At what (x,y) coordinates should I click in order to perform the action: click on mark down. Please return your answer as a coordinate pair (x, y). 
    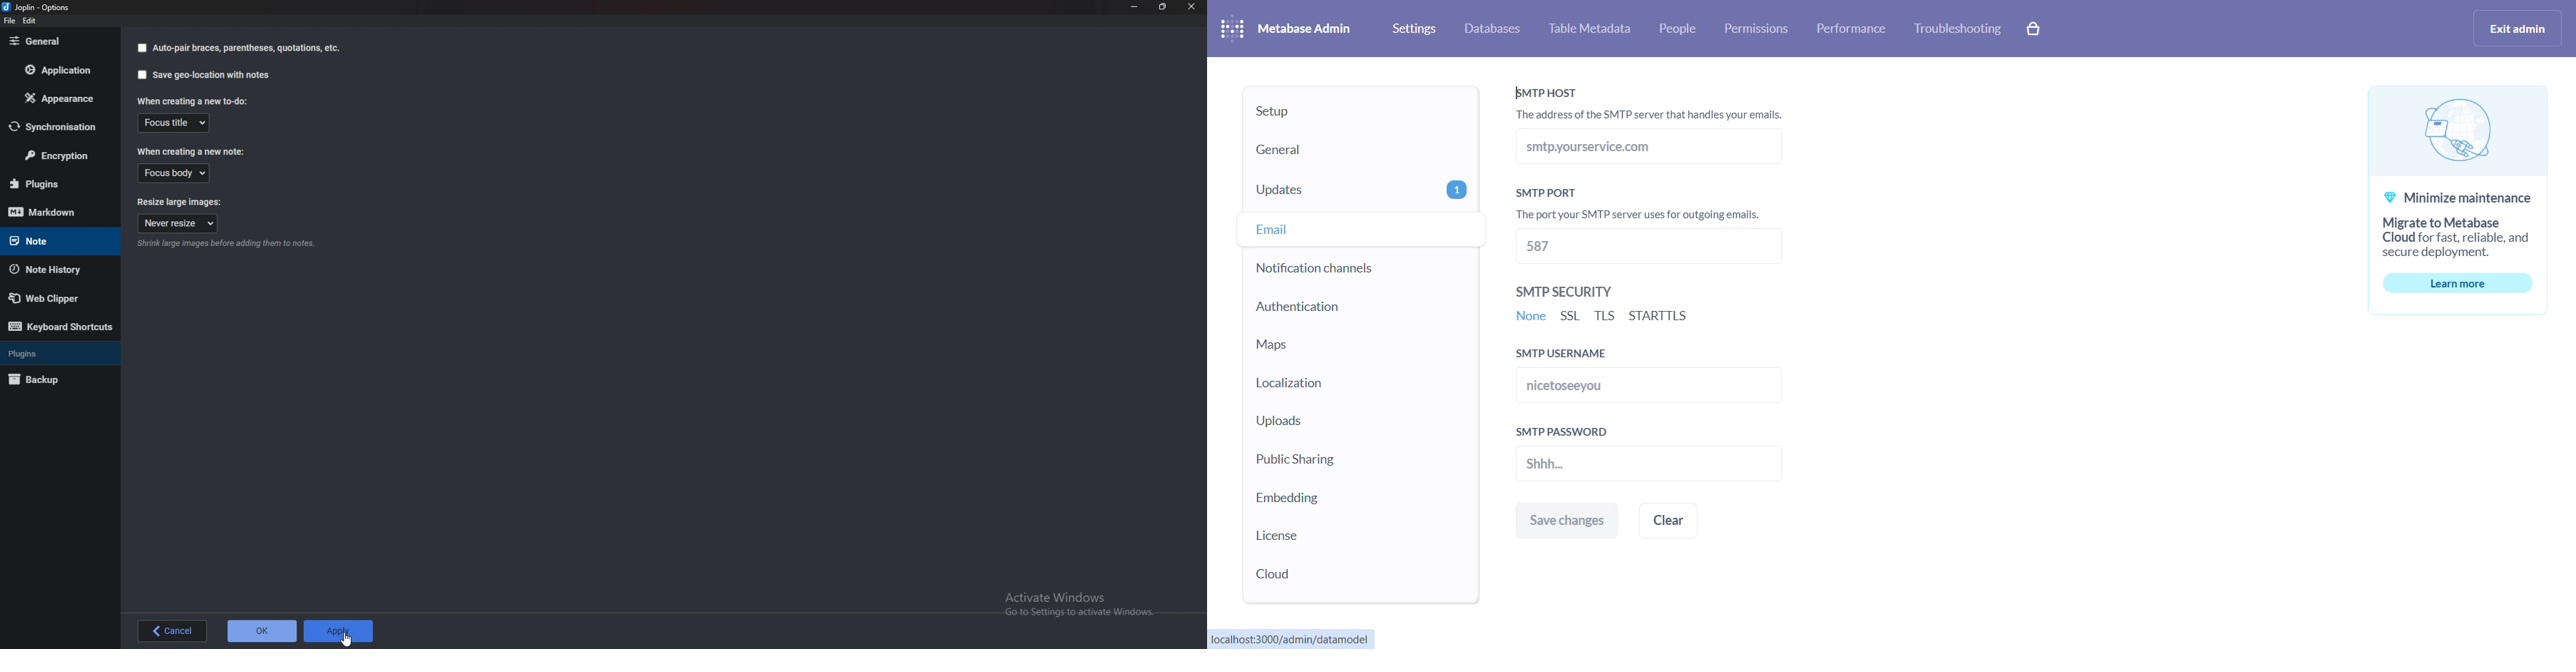
    Looking at the image, I should click on (52, 213).